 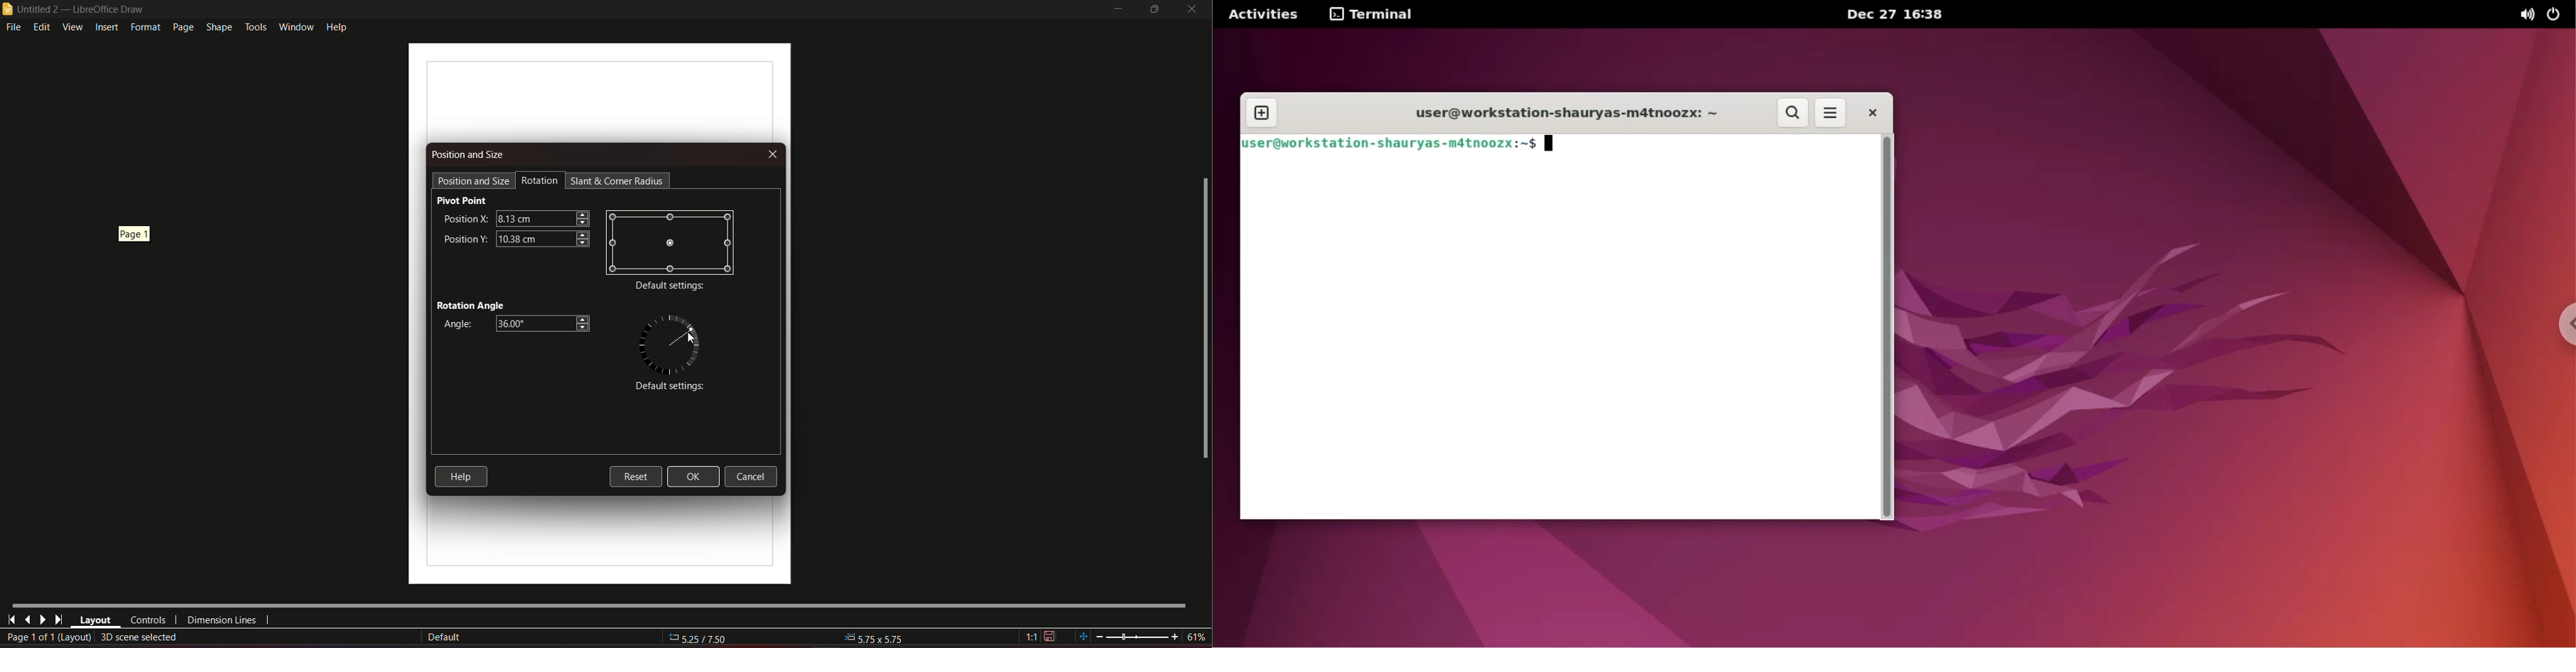 I want to click on Start and corner radius, so click(x=619, y=181).